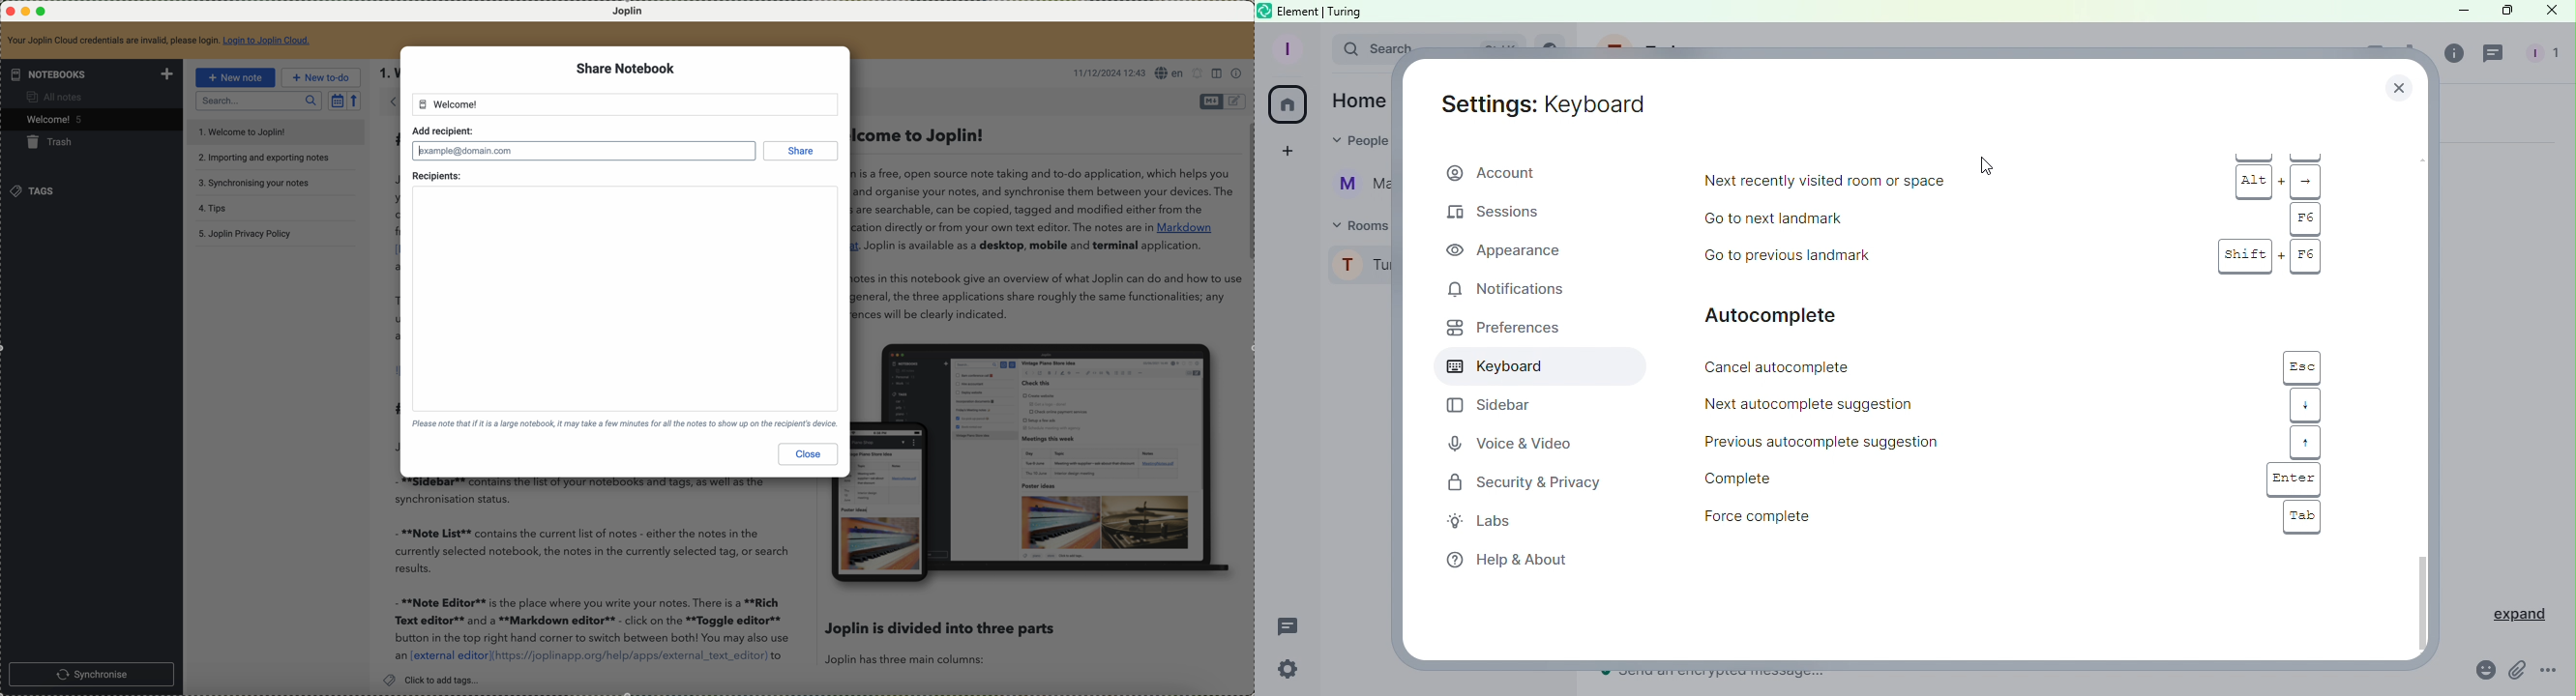 The image size is (2576, 700). I want to click on tips, so click(212, 207).